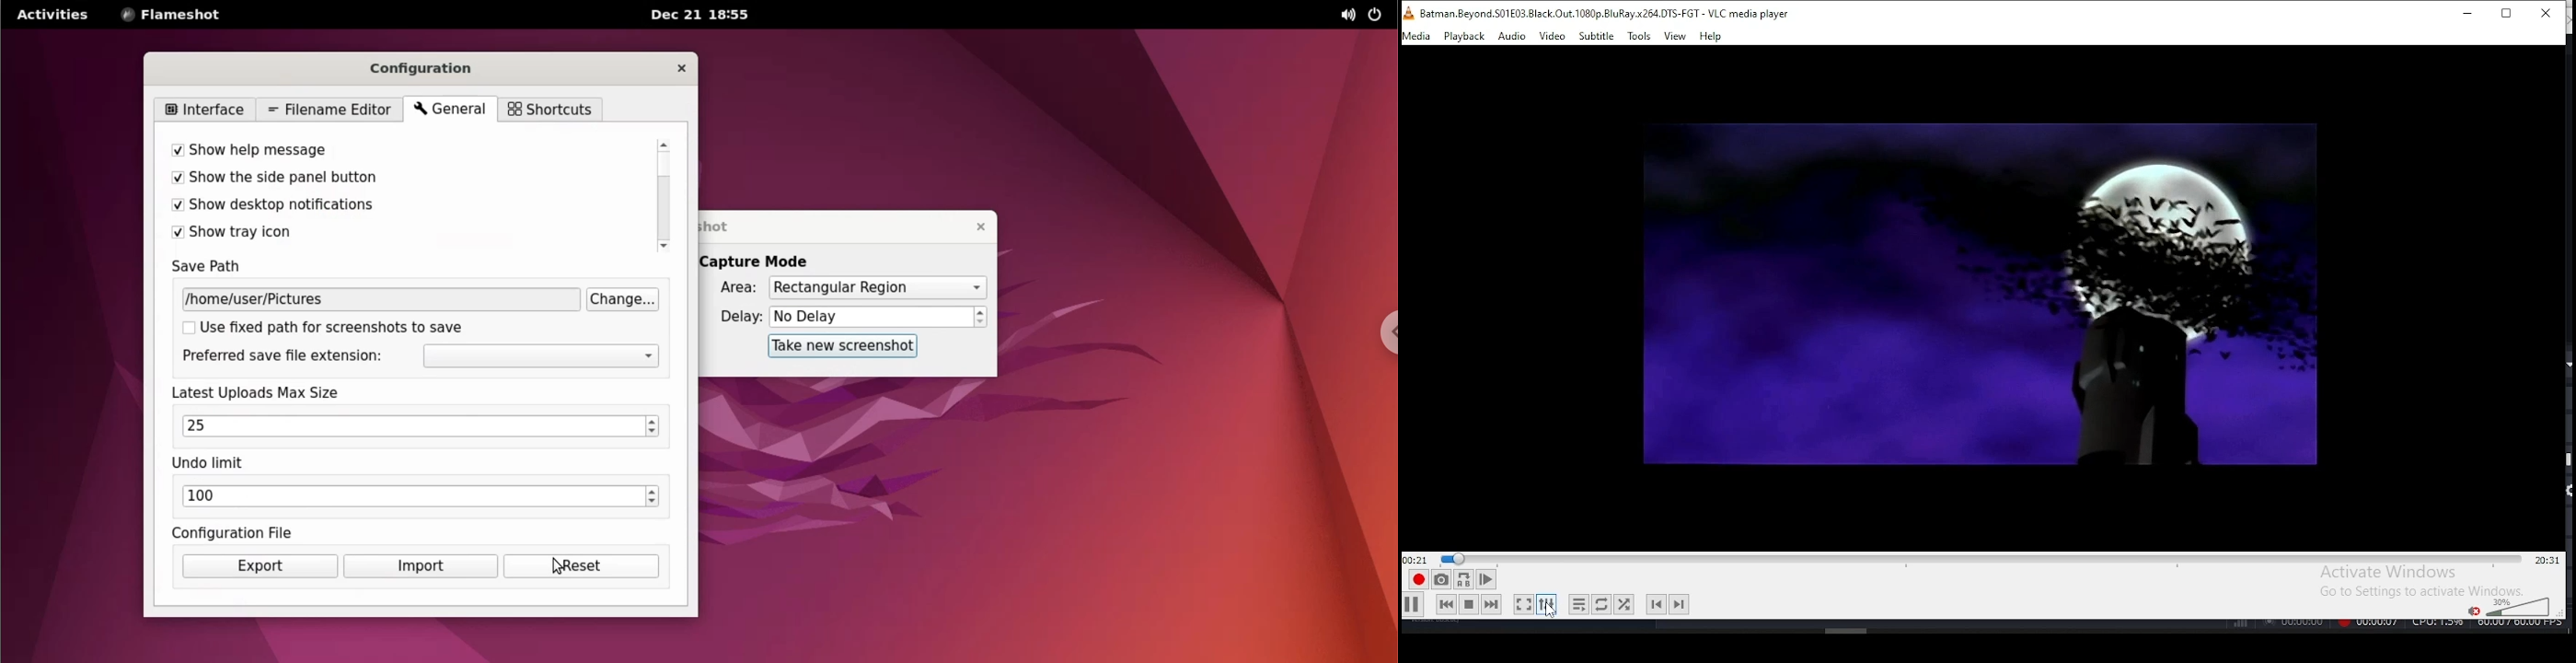 Image resolution: width=2576 pixels, height=672 pixels. I want to click on 25, so click(413, 425).